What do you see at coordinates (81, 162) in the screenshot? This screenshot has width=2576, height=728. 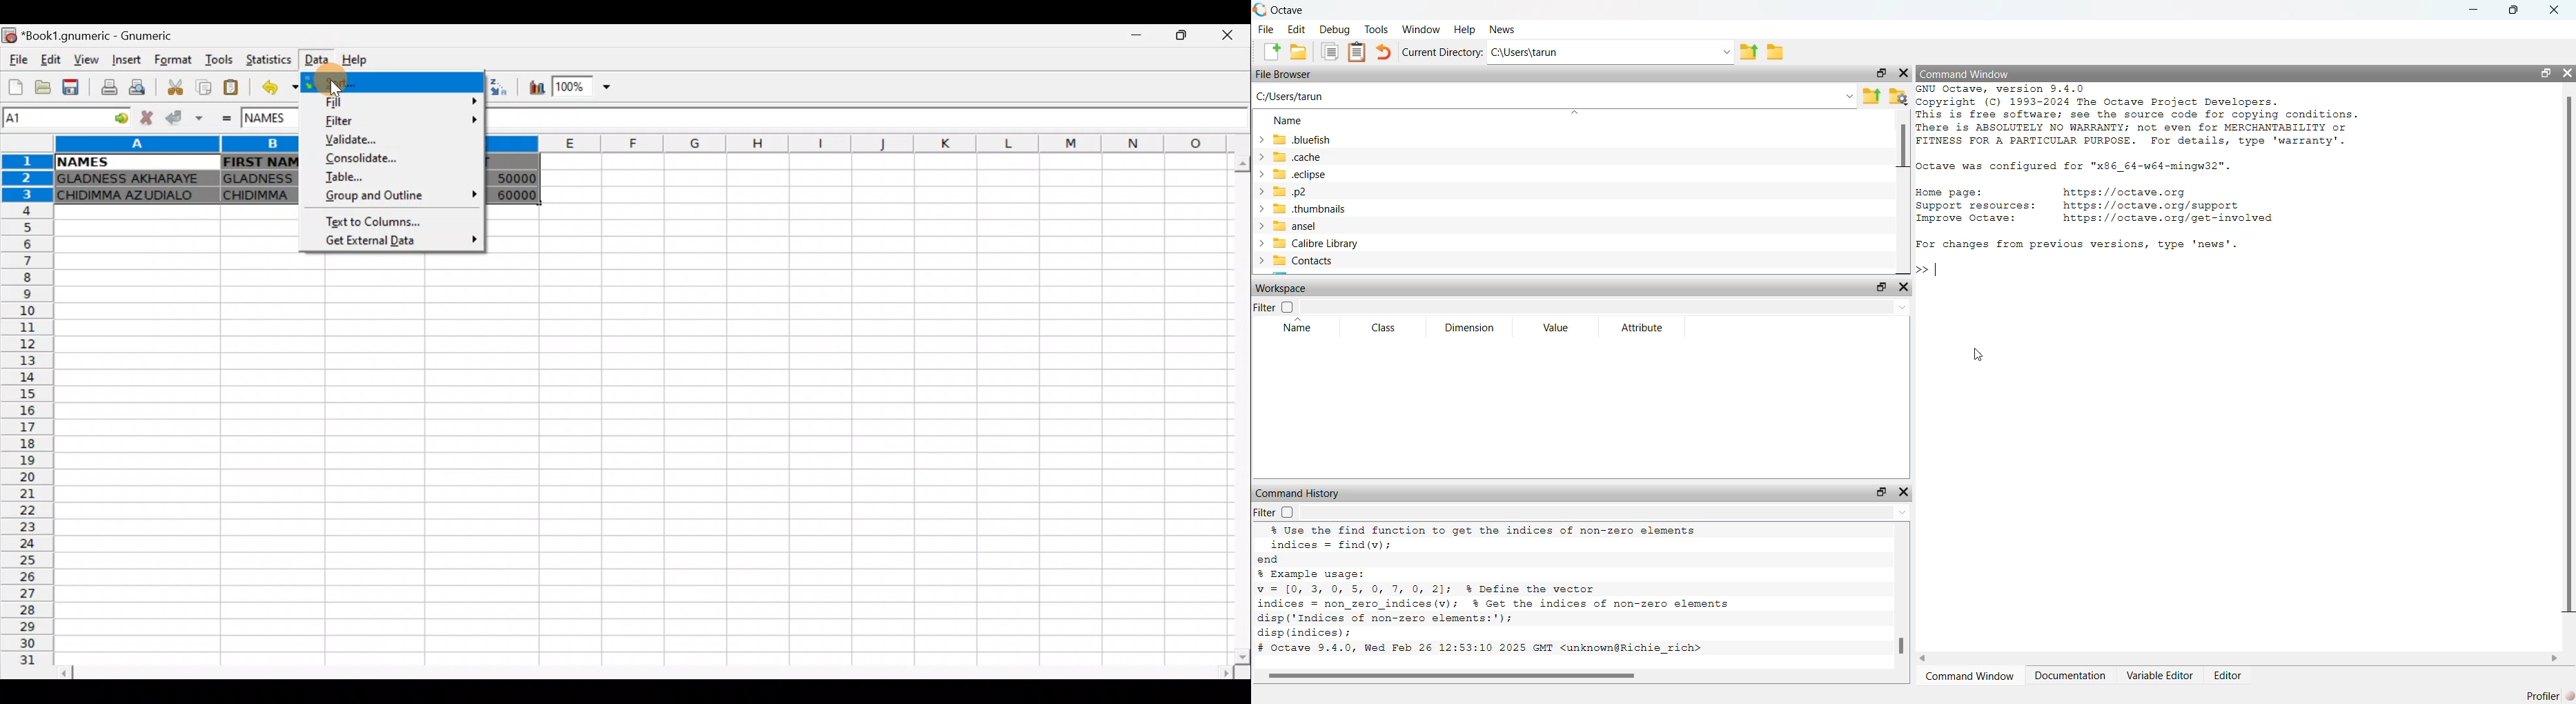 I see `NAMES` at bounding box center [81, 162].